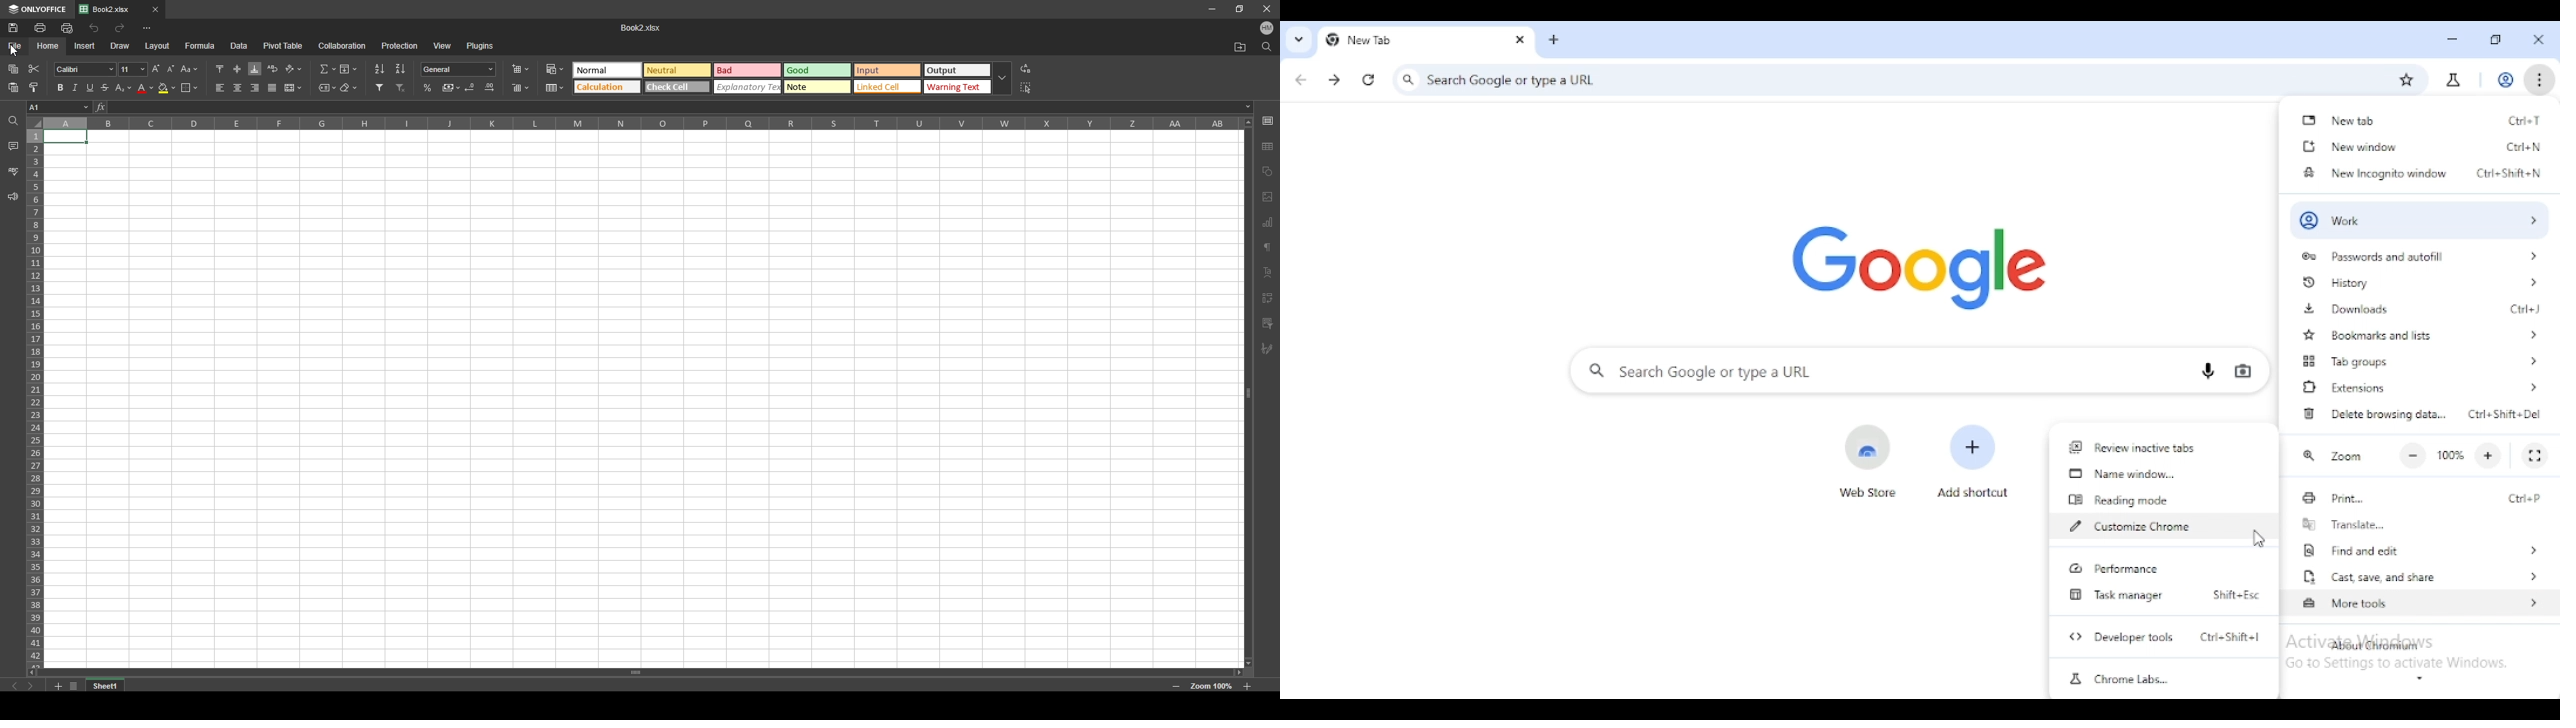 The height and width of the screenshot is (728, 2576). What do you see at coordinates (238, 87) in the screenshot?
I see `align centre` at bounding box center [238, 87].